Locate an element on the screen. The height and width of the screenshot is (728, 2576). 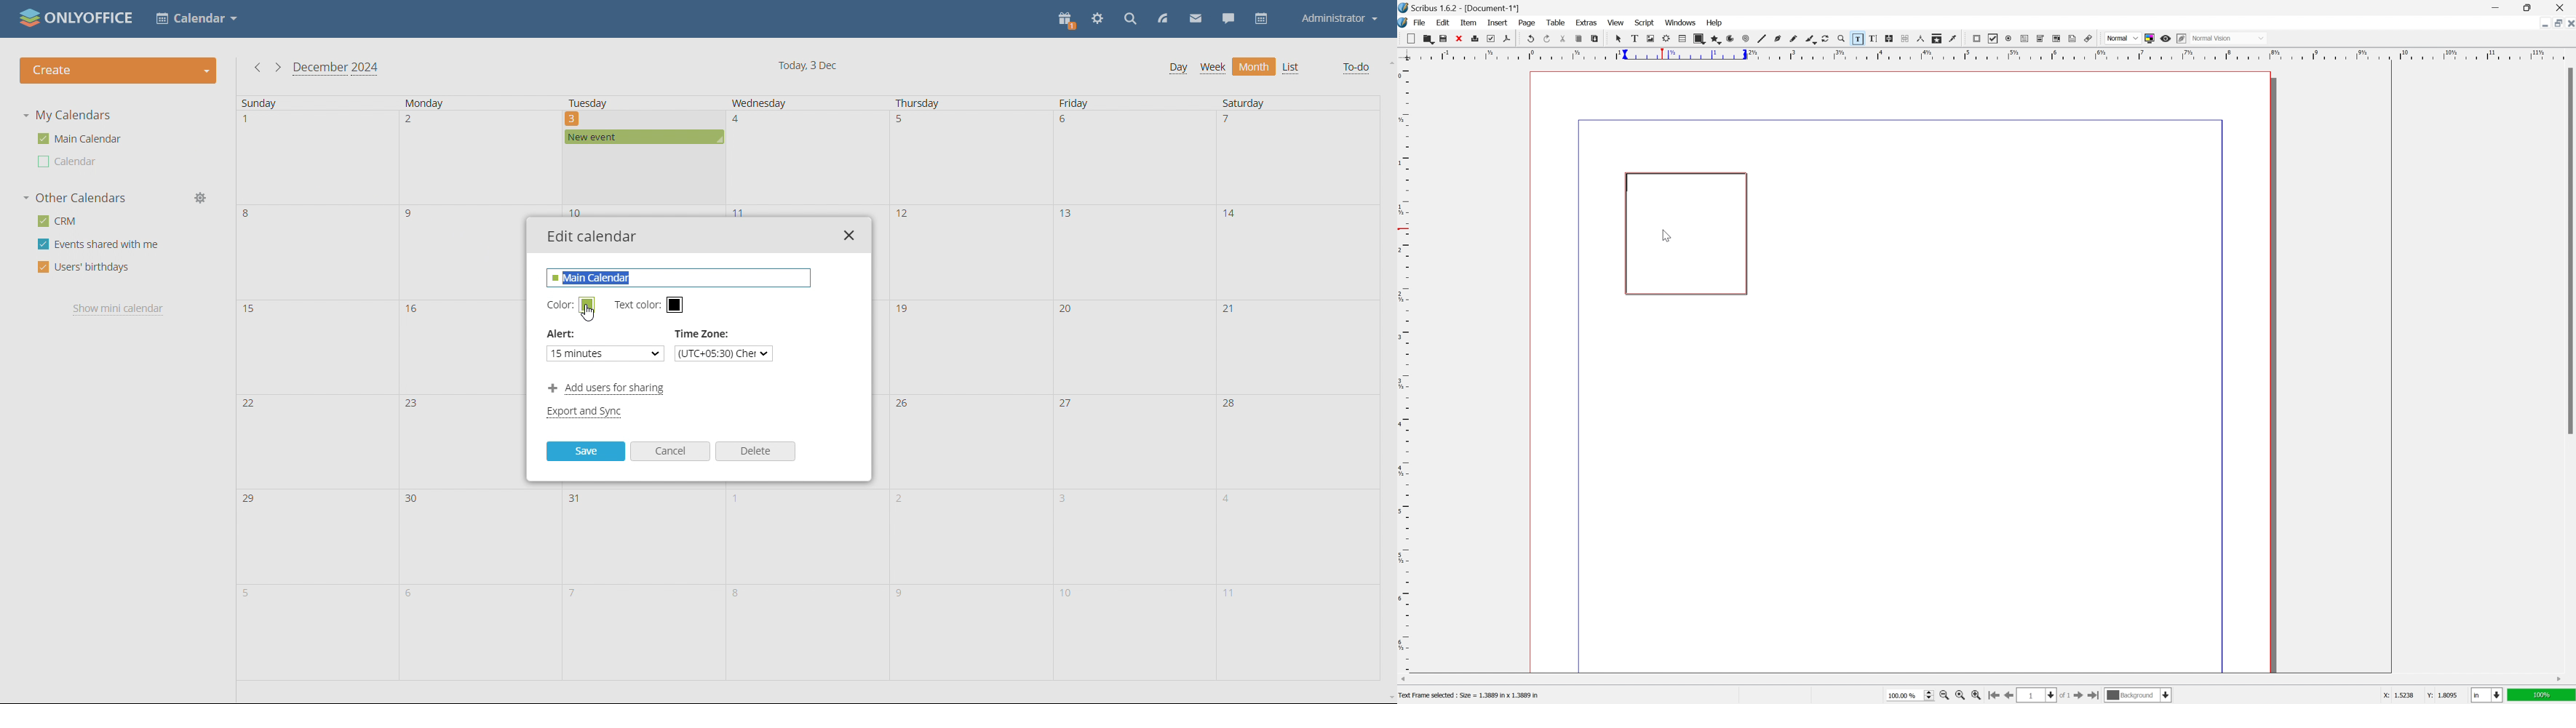
Saturday is located at coordinates (1265, 103).